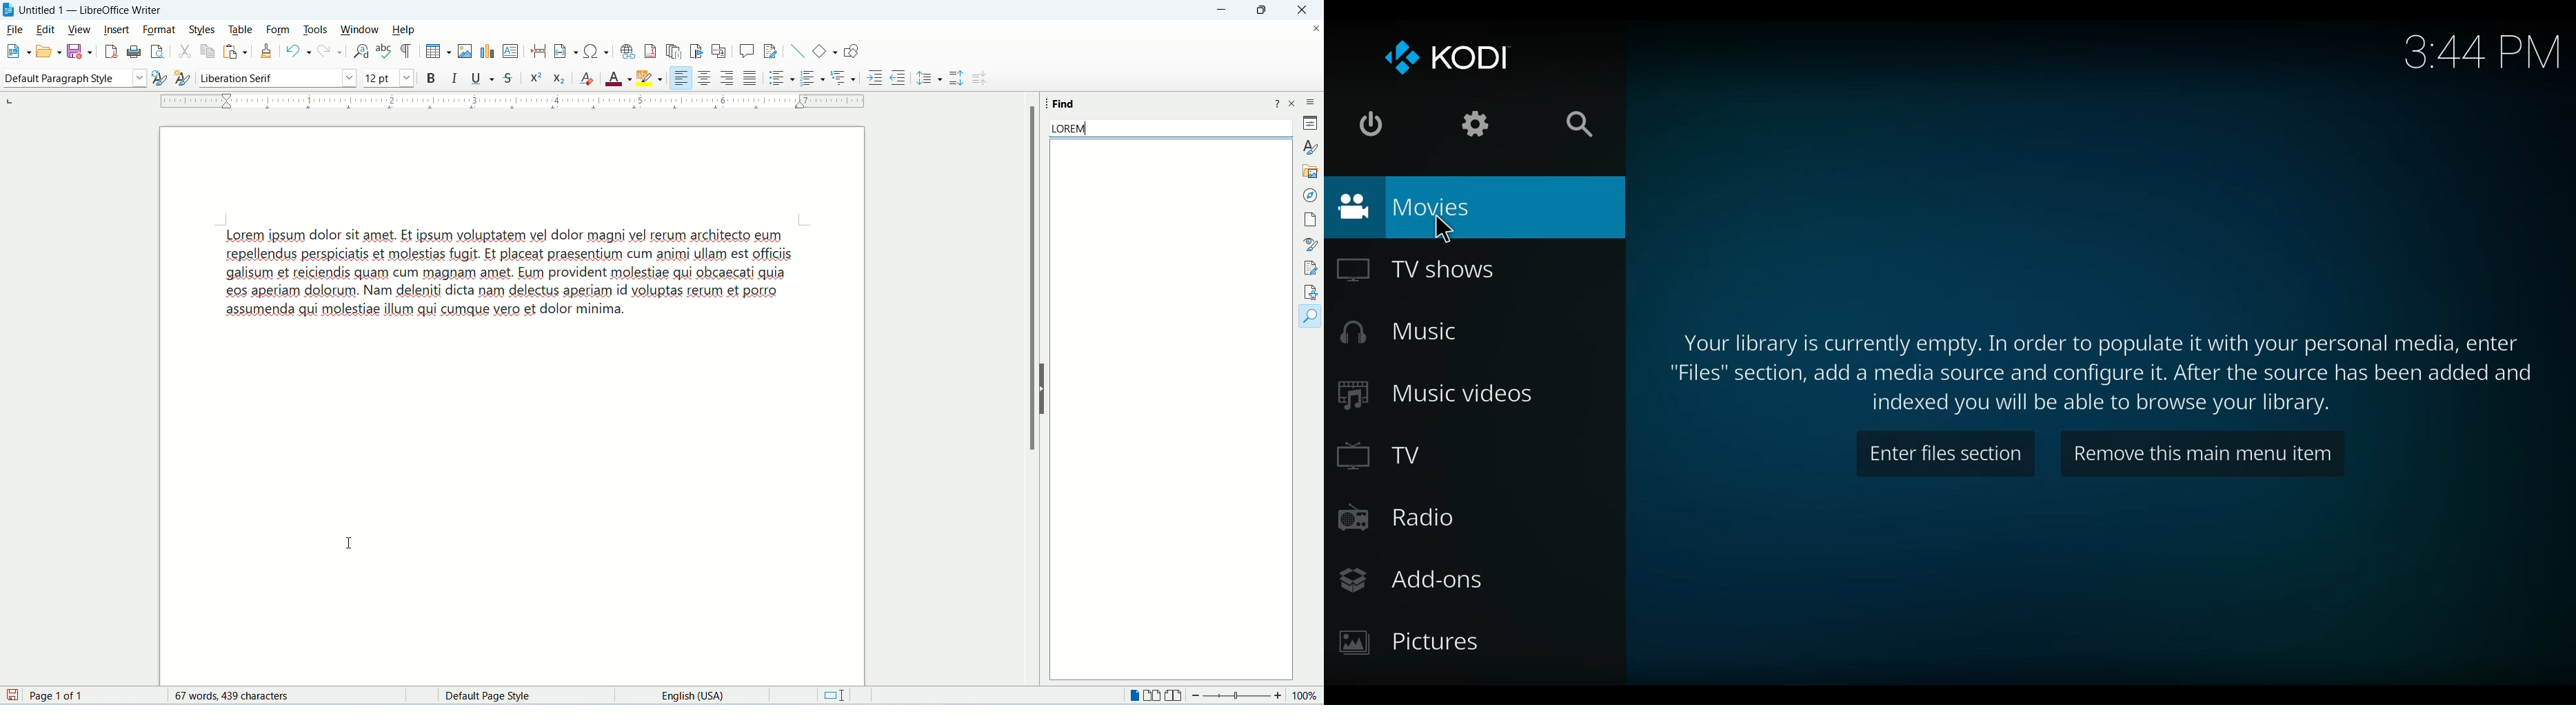 The image size is (2576, 728). I want to click on Untitled 1 - LibreOffice Writer, so click(90, 10).